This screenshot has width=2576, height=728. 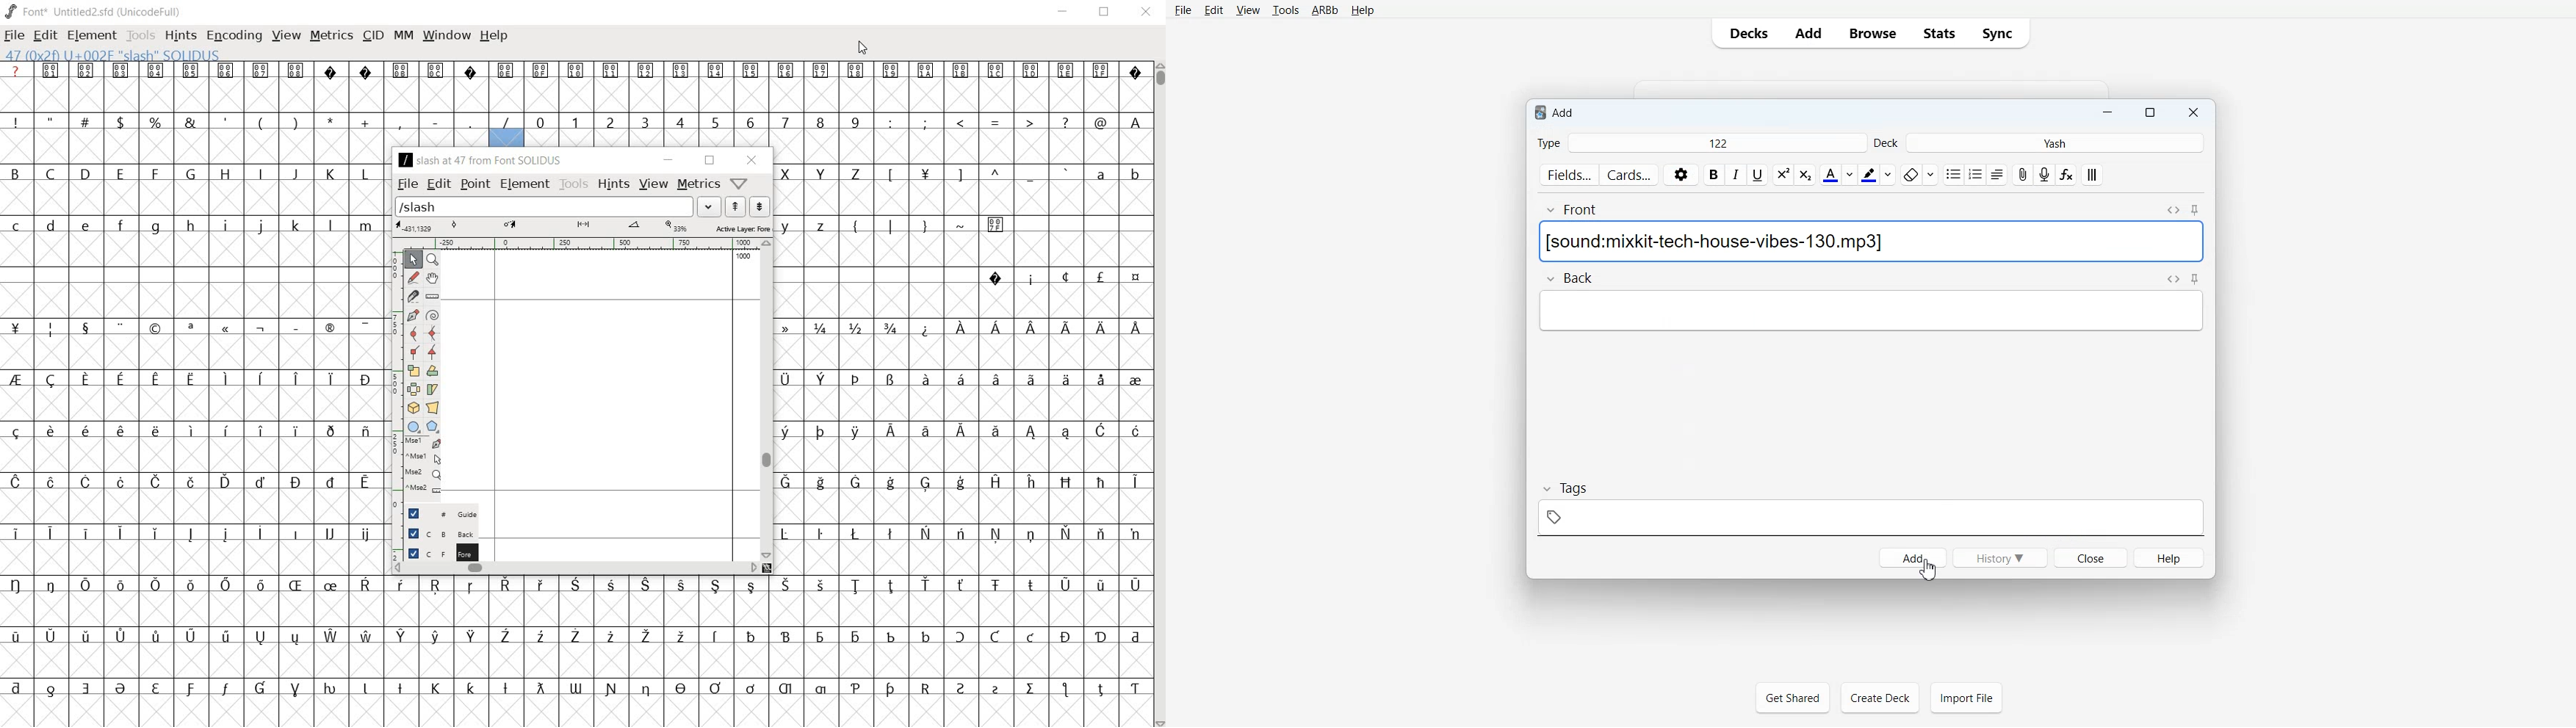 What do you see at coordinates (436, 511) in the screenshot?
I see `guide` at bounding box center [436, 511].